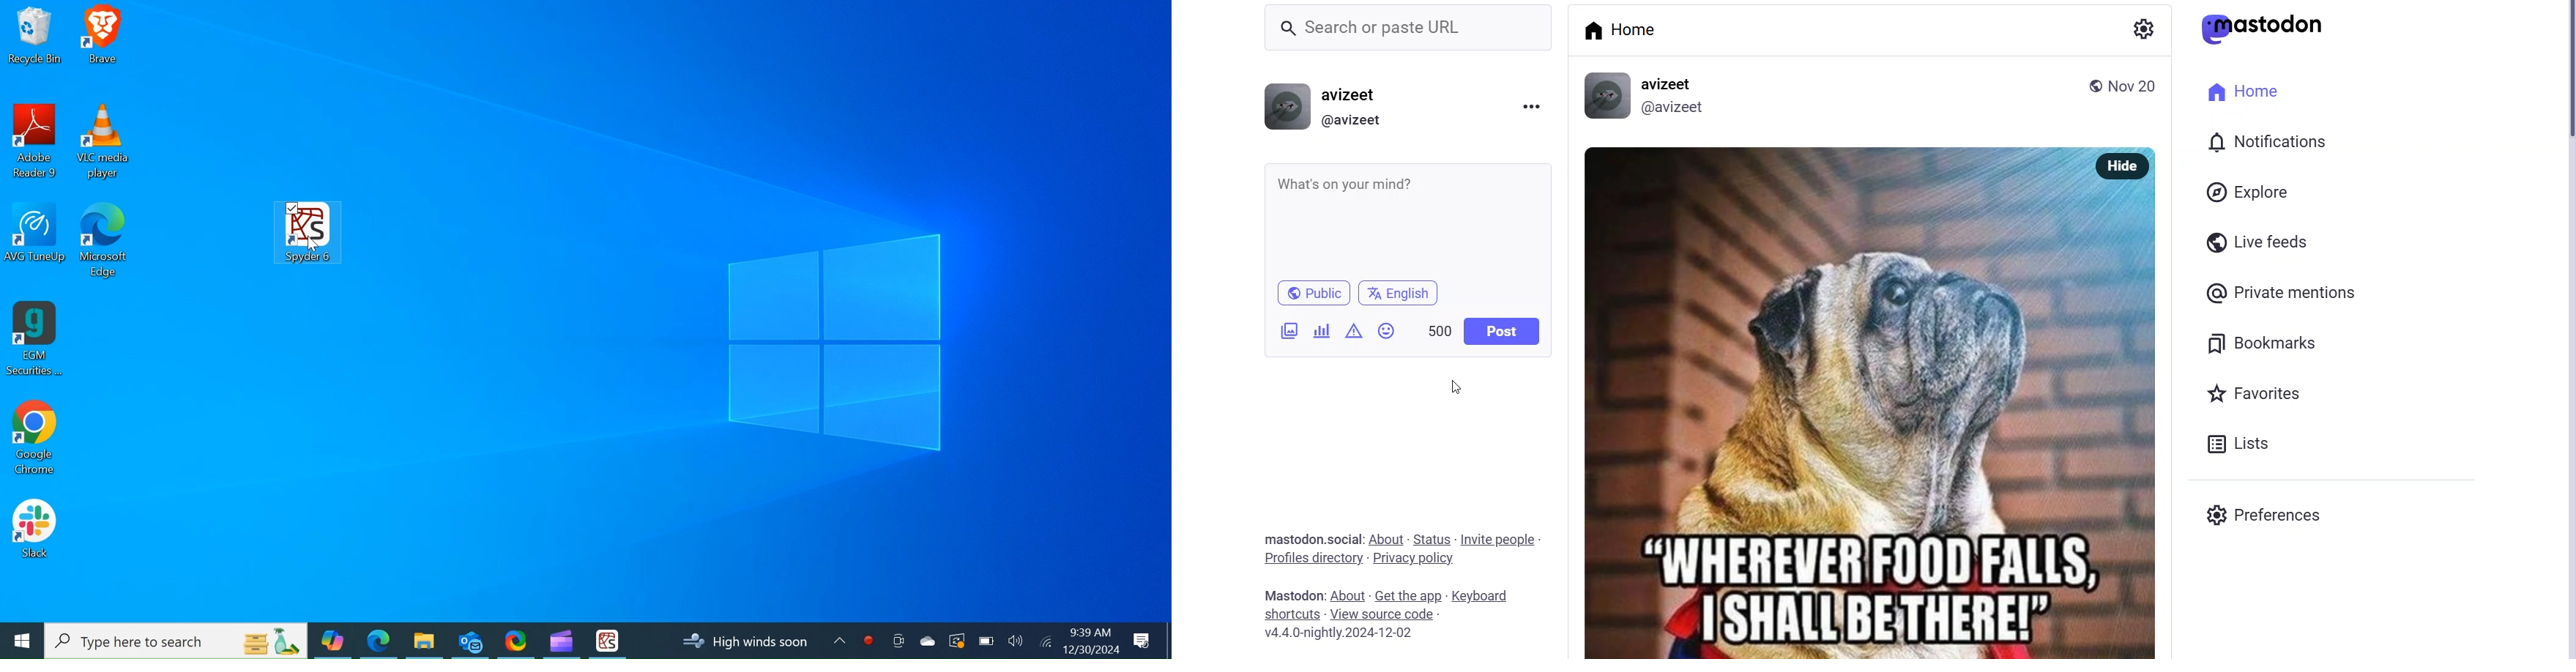 This screenshot has height=672, width=2576. What do you see at coordinates (1357, 121) in the screenshot?
I see `@username` at bounding box center [1357, 121].